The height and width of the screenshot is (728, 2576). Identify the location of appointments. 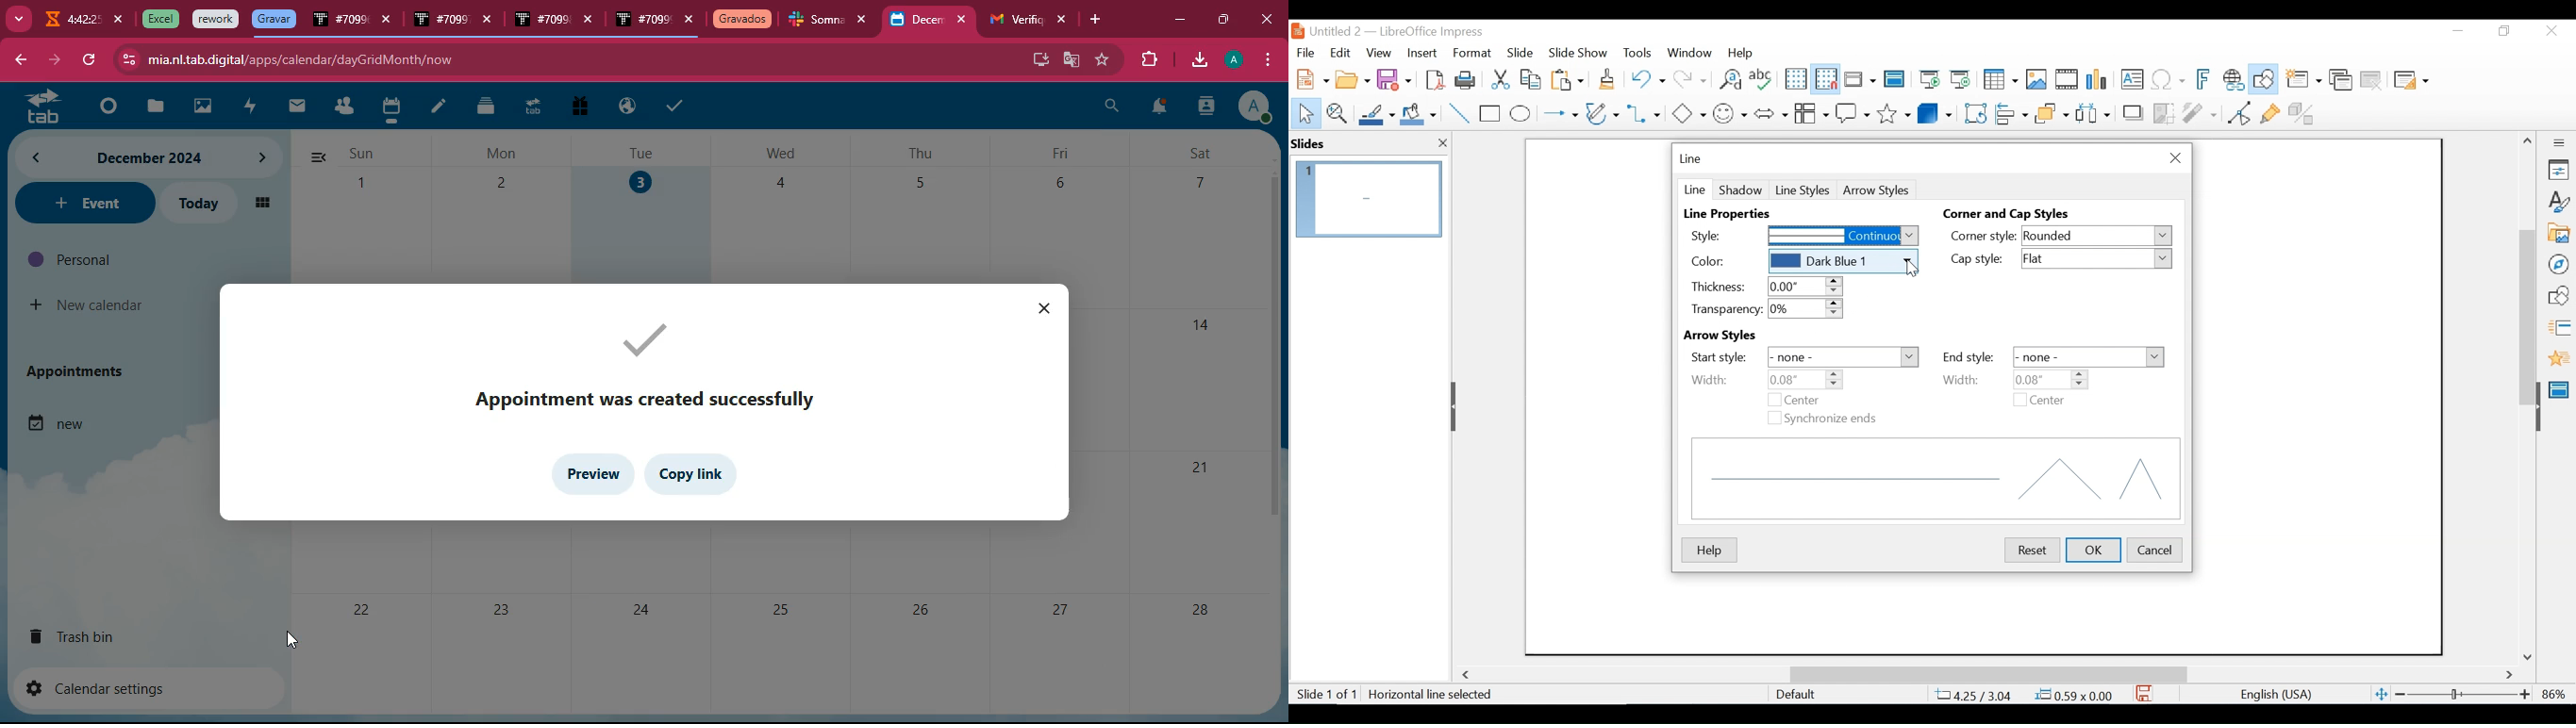
(81, 370).